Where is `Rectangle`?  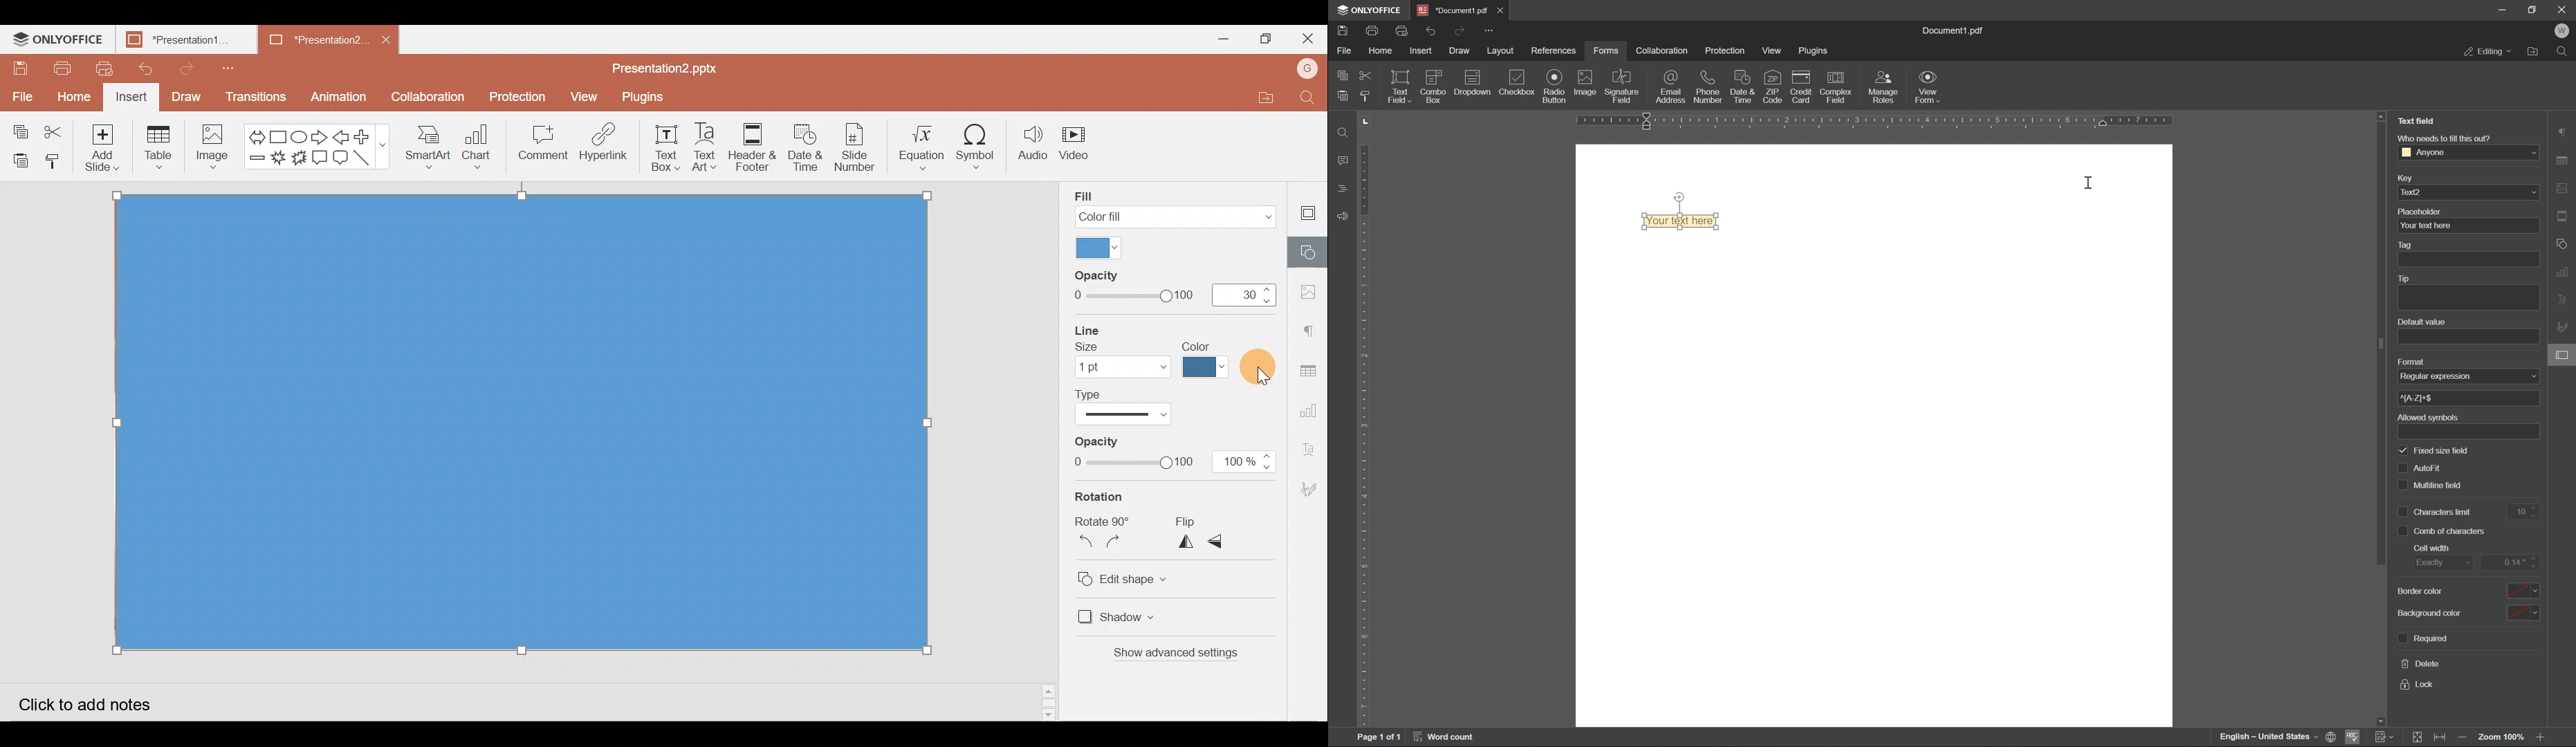 Rectangle is located at coordinates (282, 133).